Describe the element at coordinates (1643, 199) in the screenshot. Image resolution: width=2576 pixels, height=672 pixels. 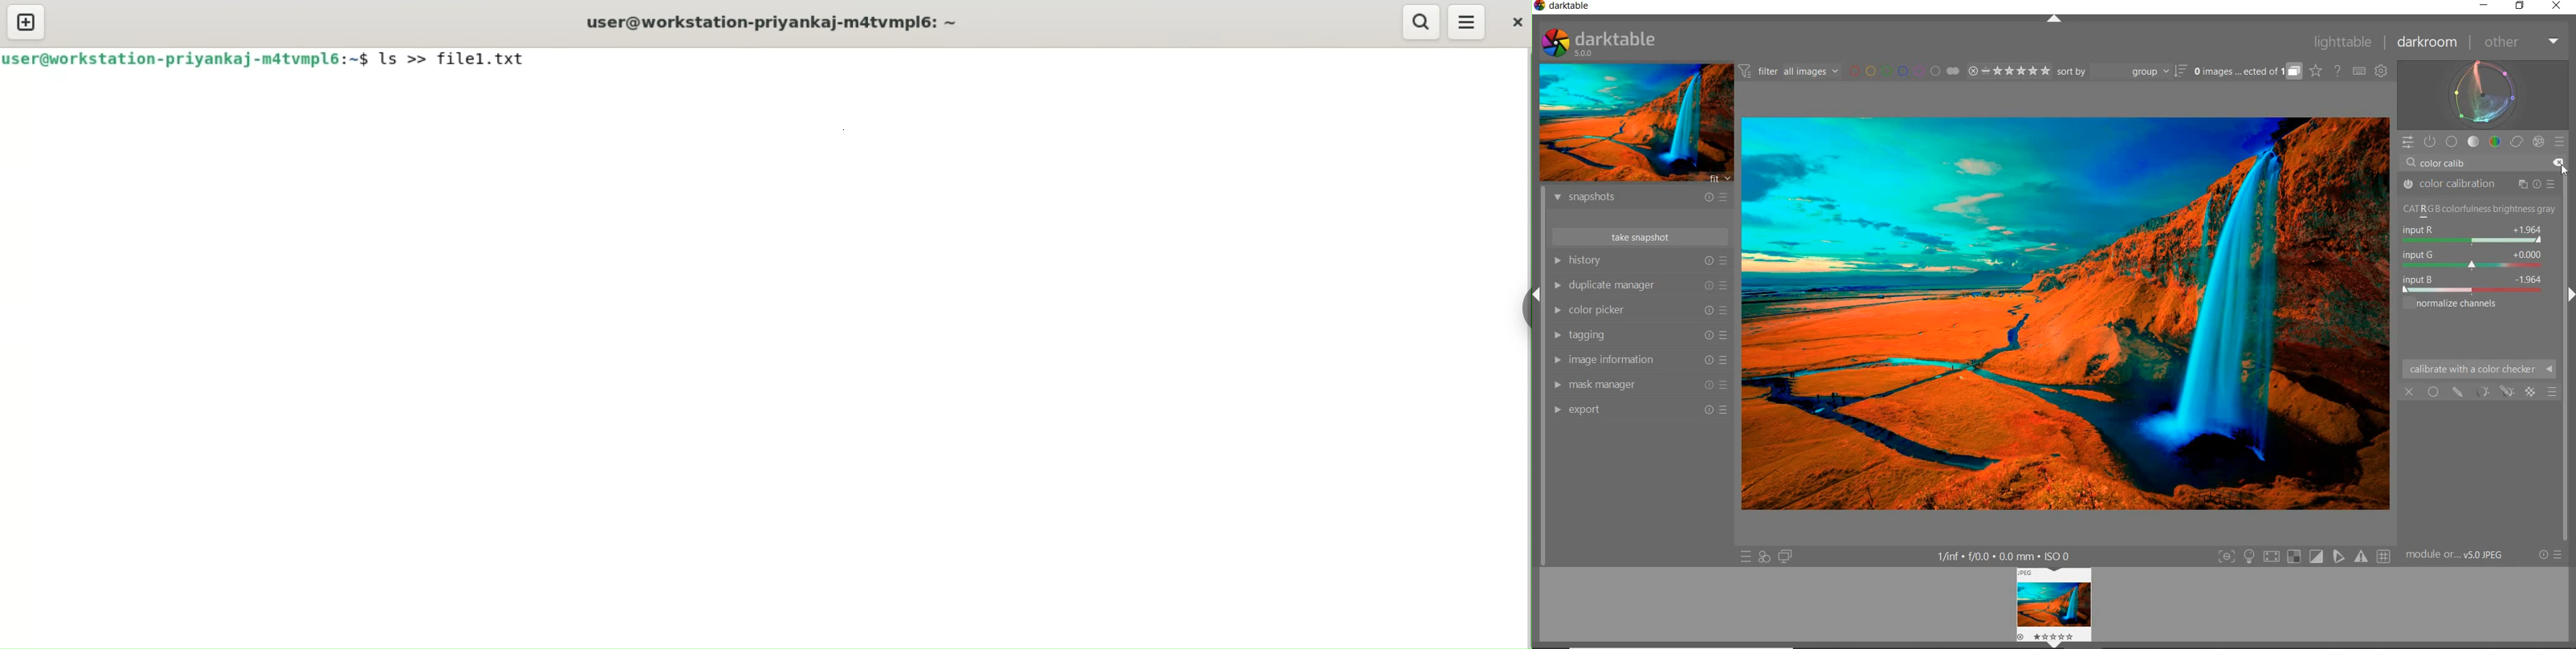
I see `snapshots` at that location.